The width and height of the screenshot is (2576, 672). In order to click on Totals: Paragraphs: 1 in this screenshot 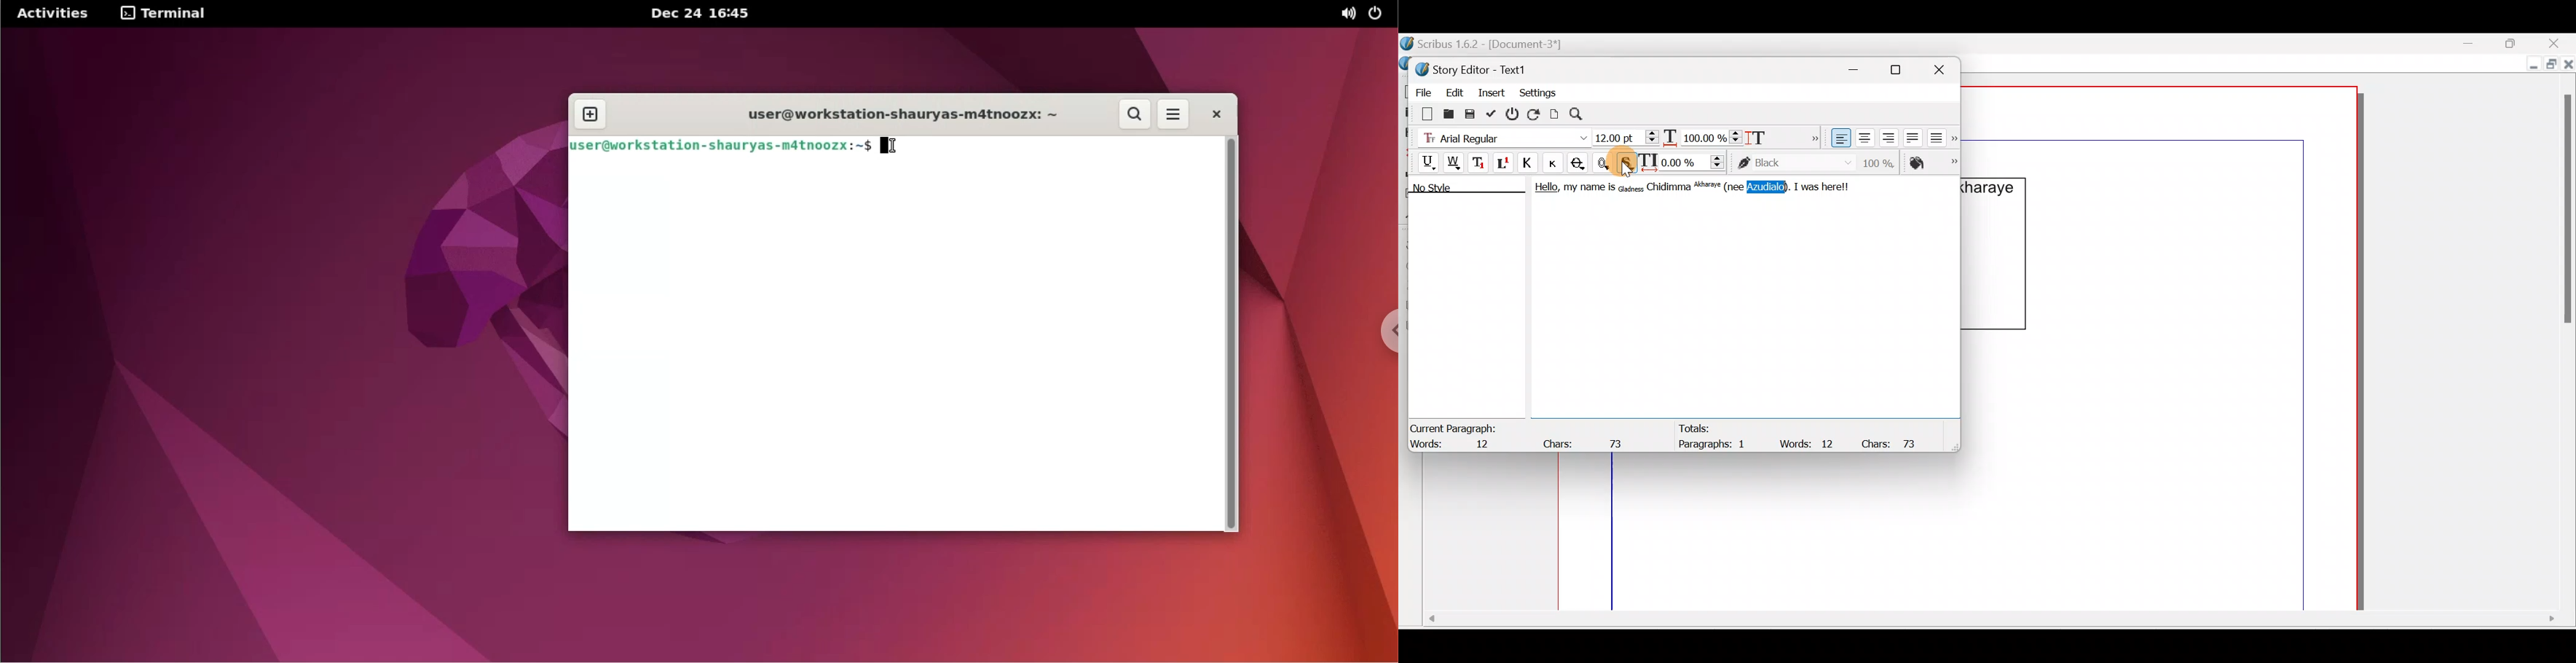, I will do `click(1718, 438)`.